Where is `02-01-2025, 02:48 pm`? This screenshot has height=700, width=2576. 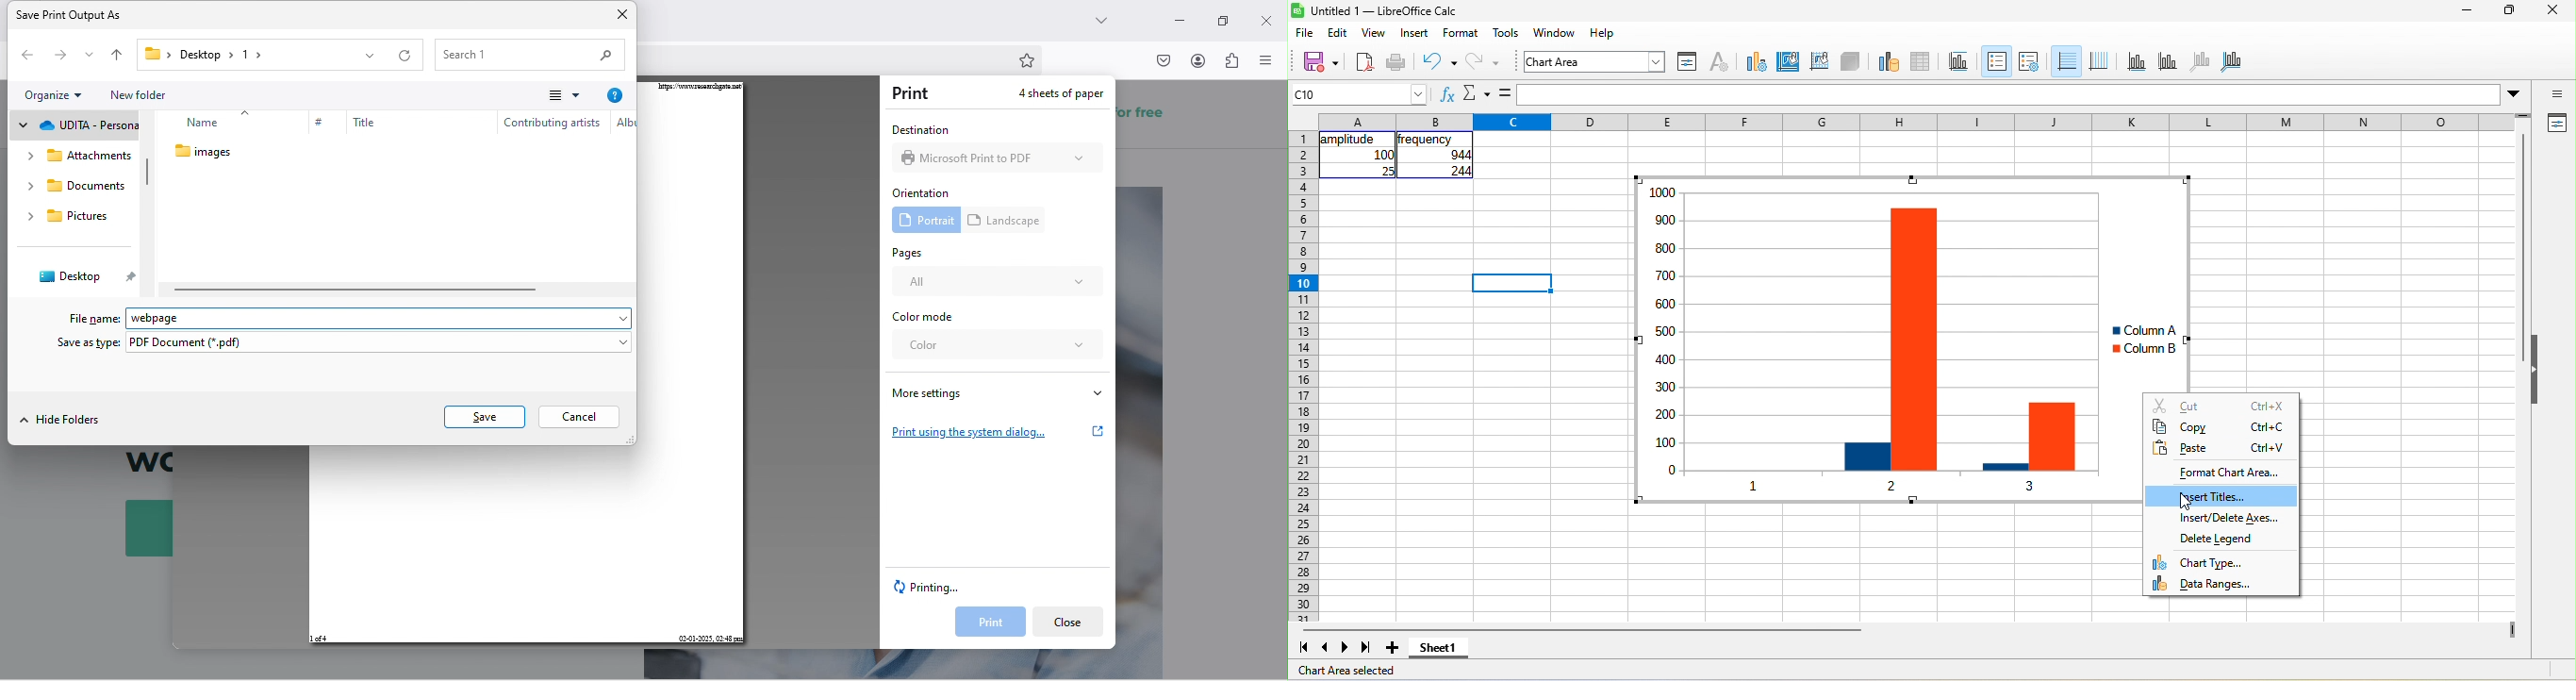 02-01-2025, 02:48 pm is located at coordinates (709, 638).